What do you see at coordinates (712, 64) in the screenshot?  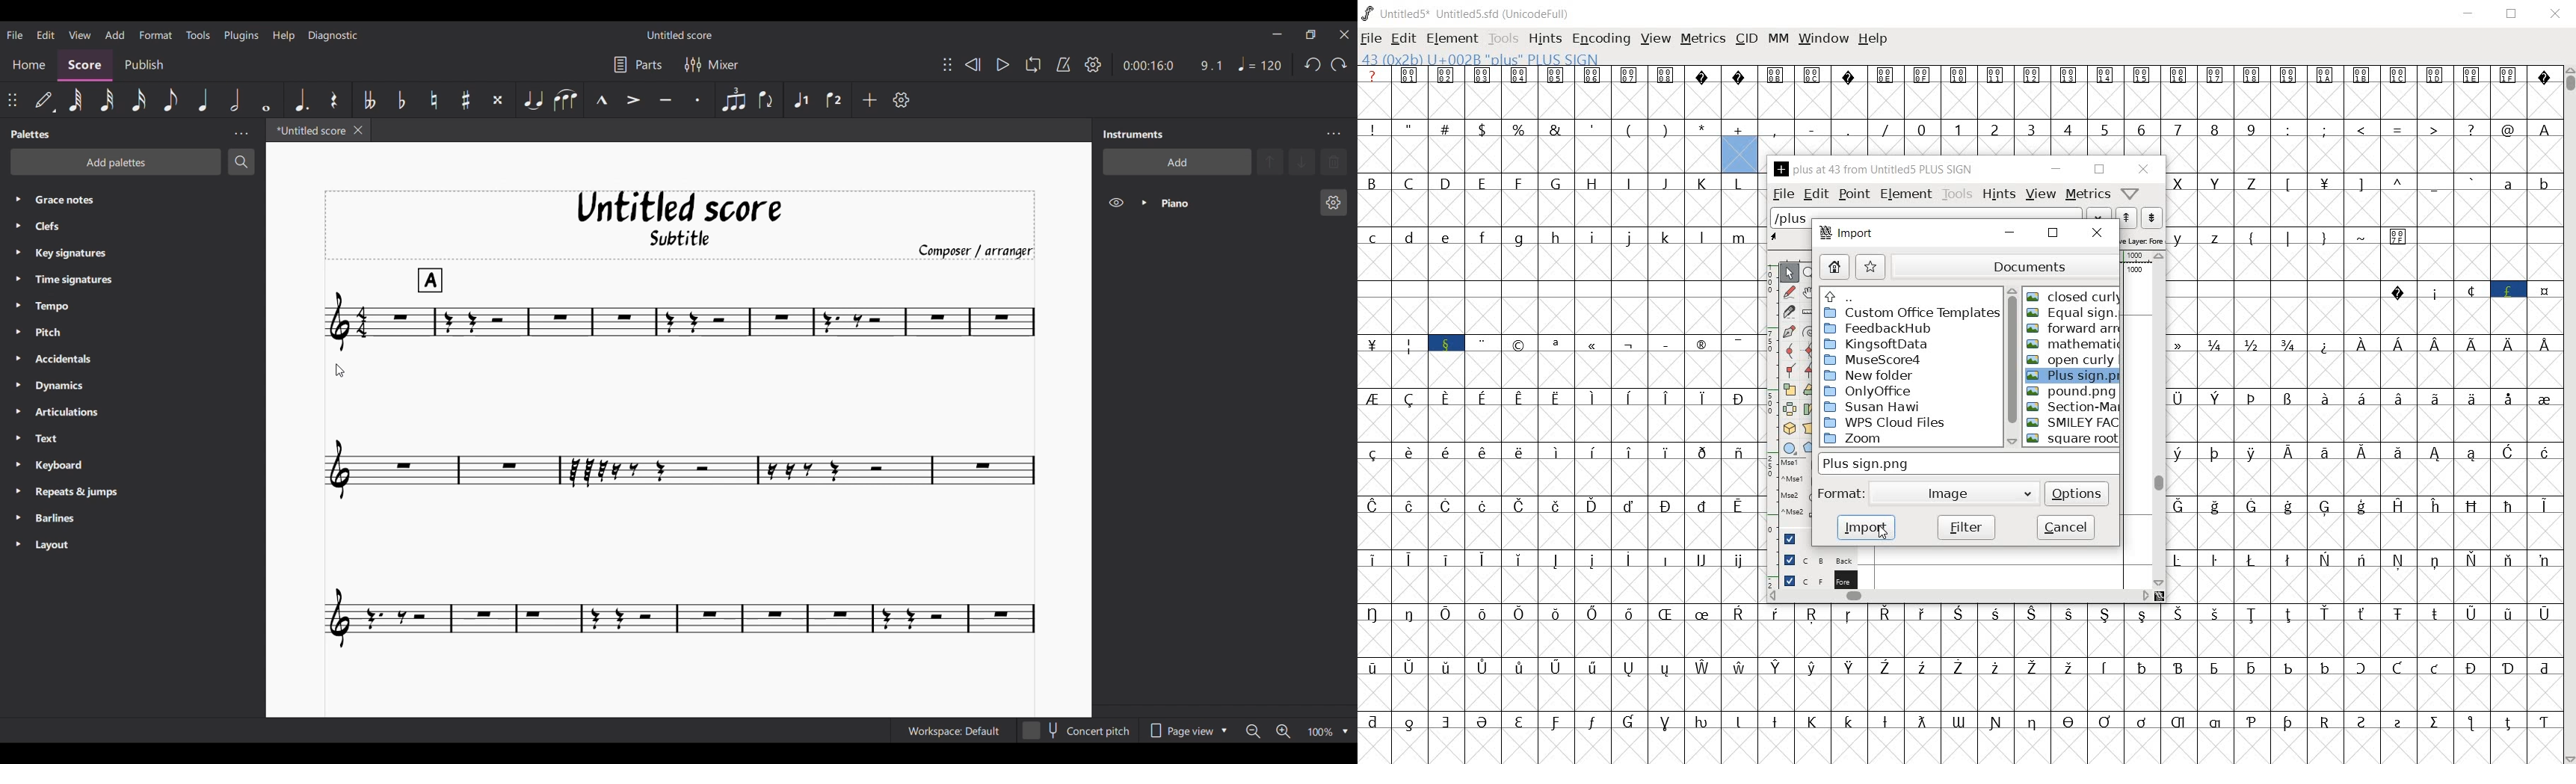 I see `Mixer settings` at bounding box center [712, 64].